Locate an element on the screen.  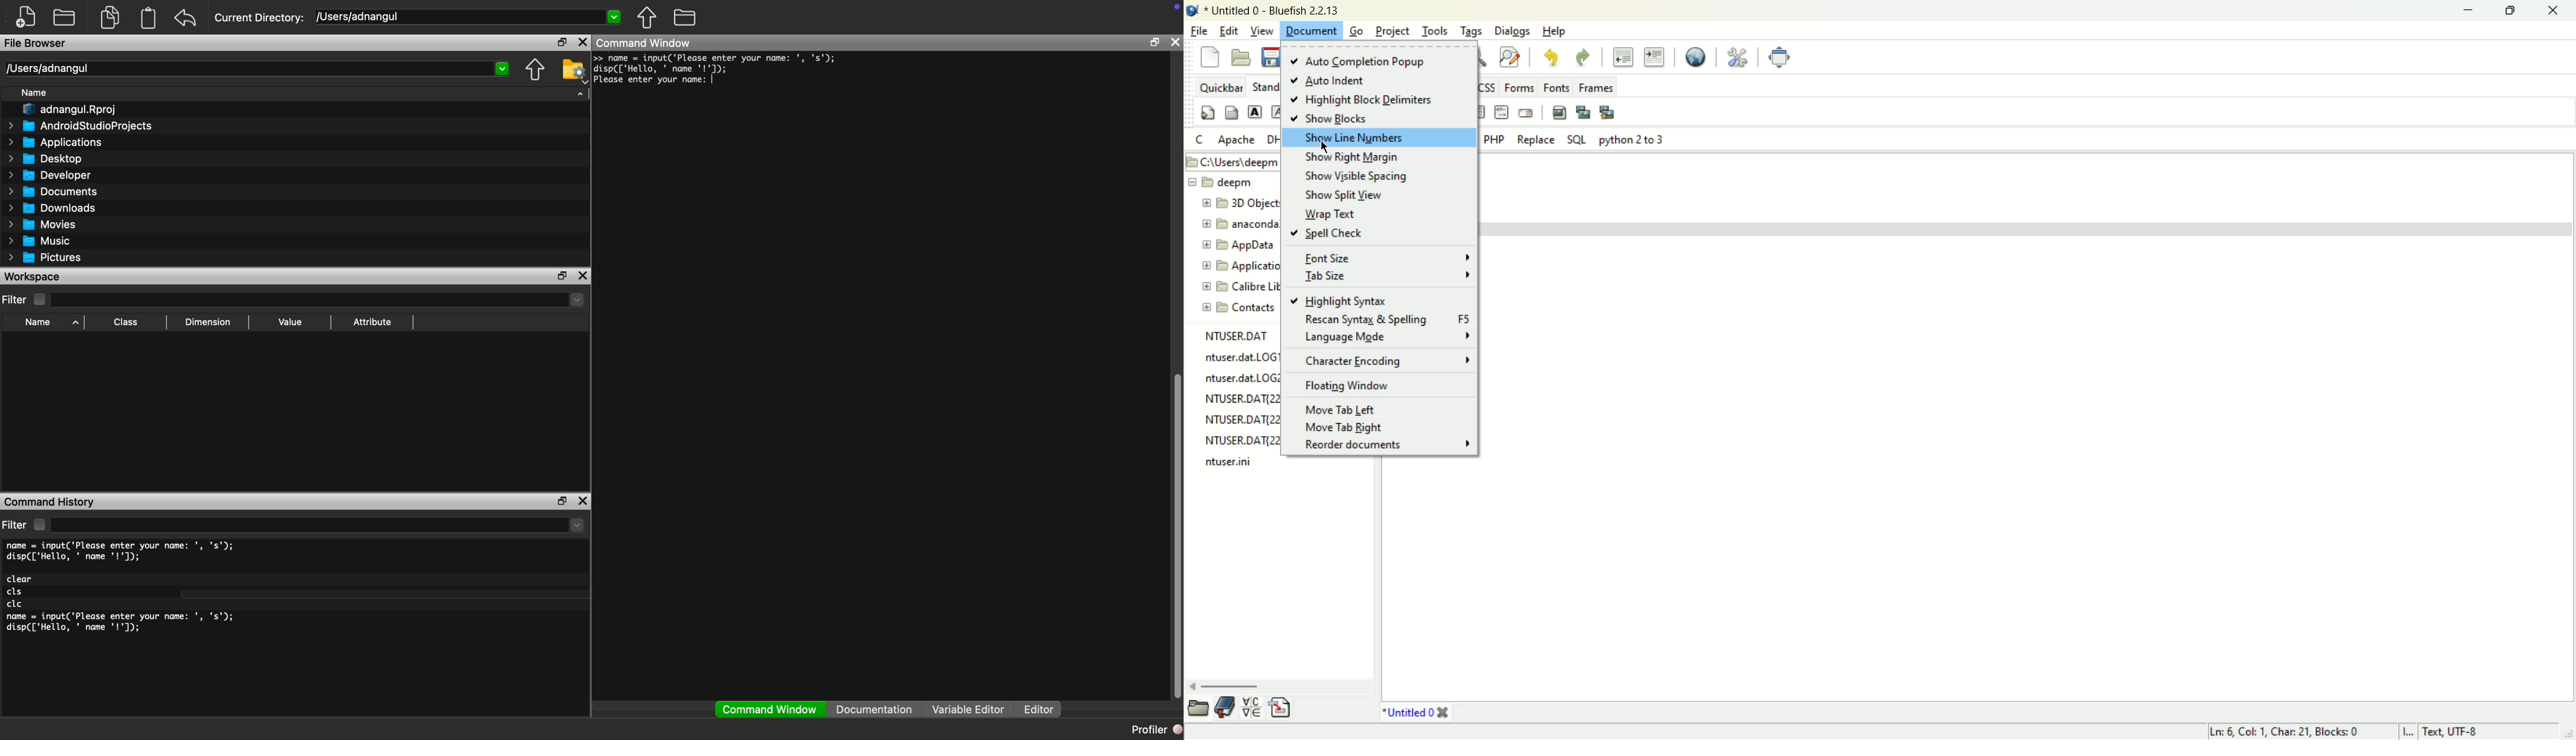
previous file is located at coordinates (647, 18).